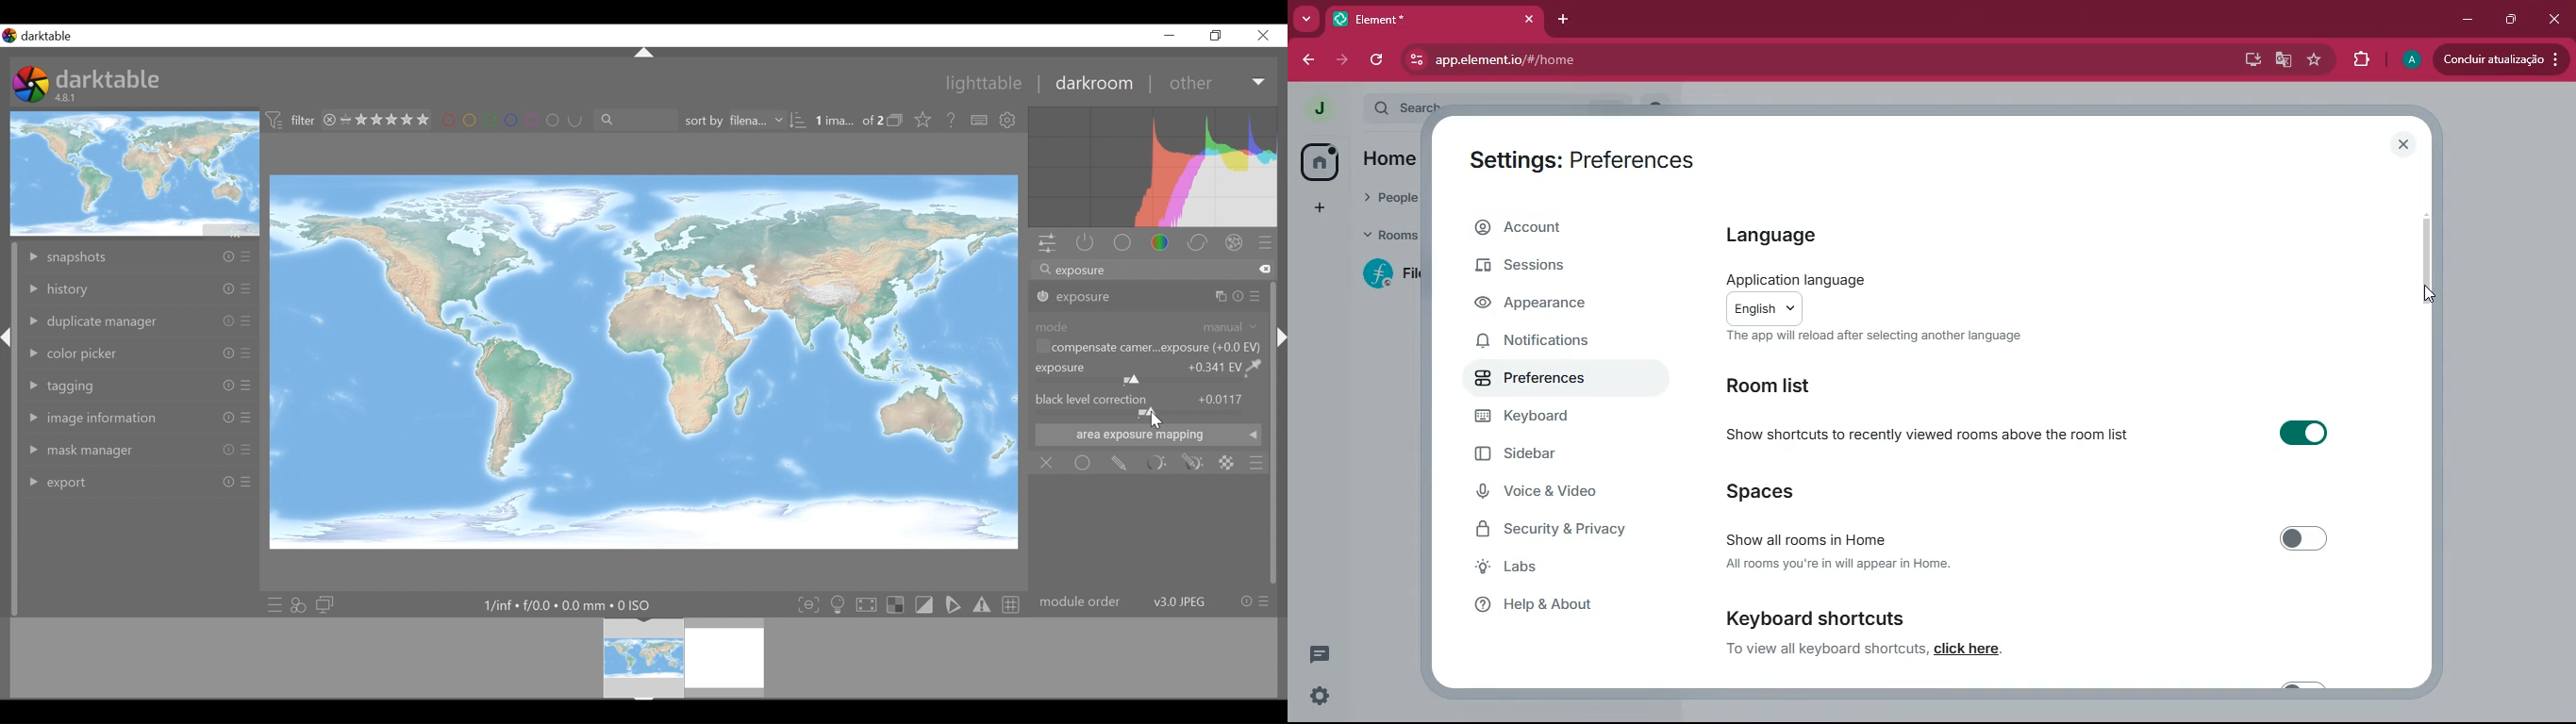 The image size is (2576, 728). Describe the element at coordinates (1154, 601) in the screenshot. I see `module order` at that location.